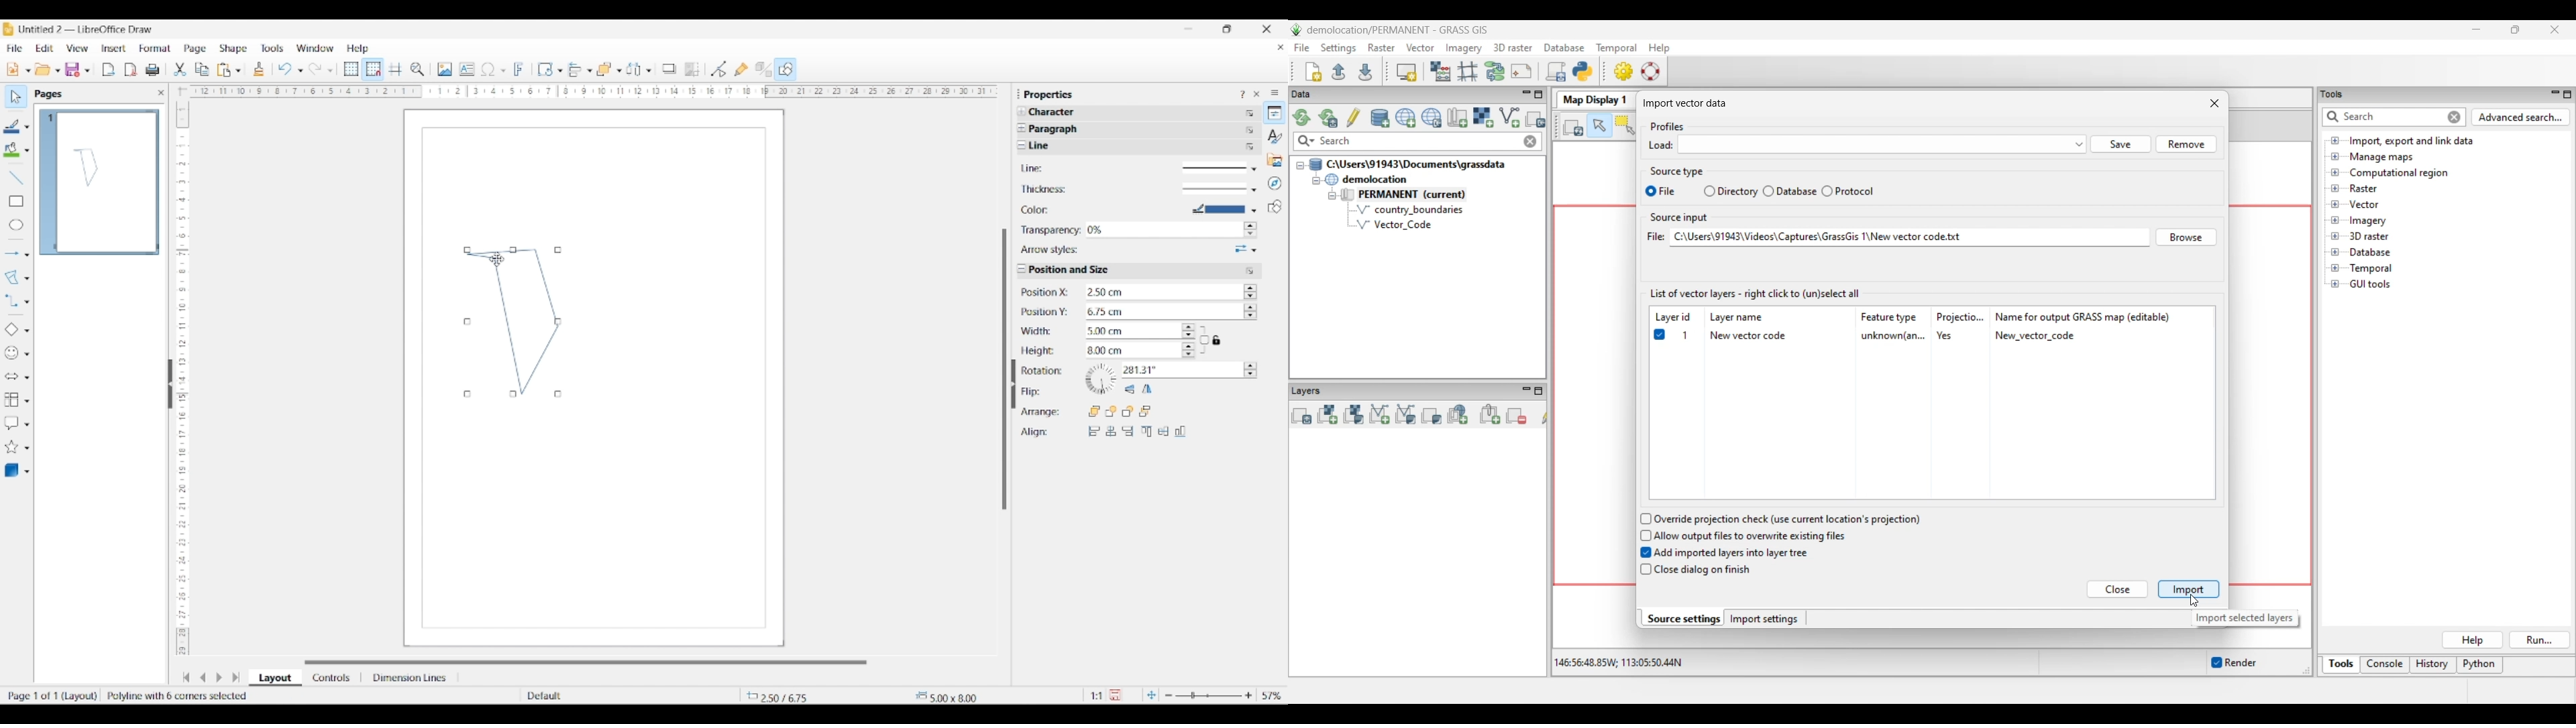  I want to click on Move to previous slide, so click(203, 677).